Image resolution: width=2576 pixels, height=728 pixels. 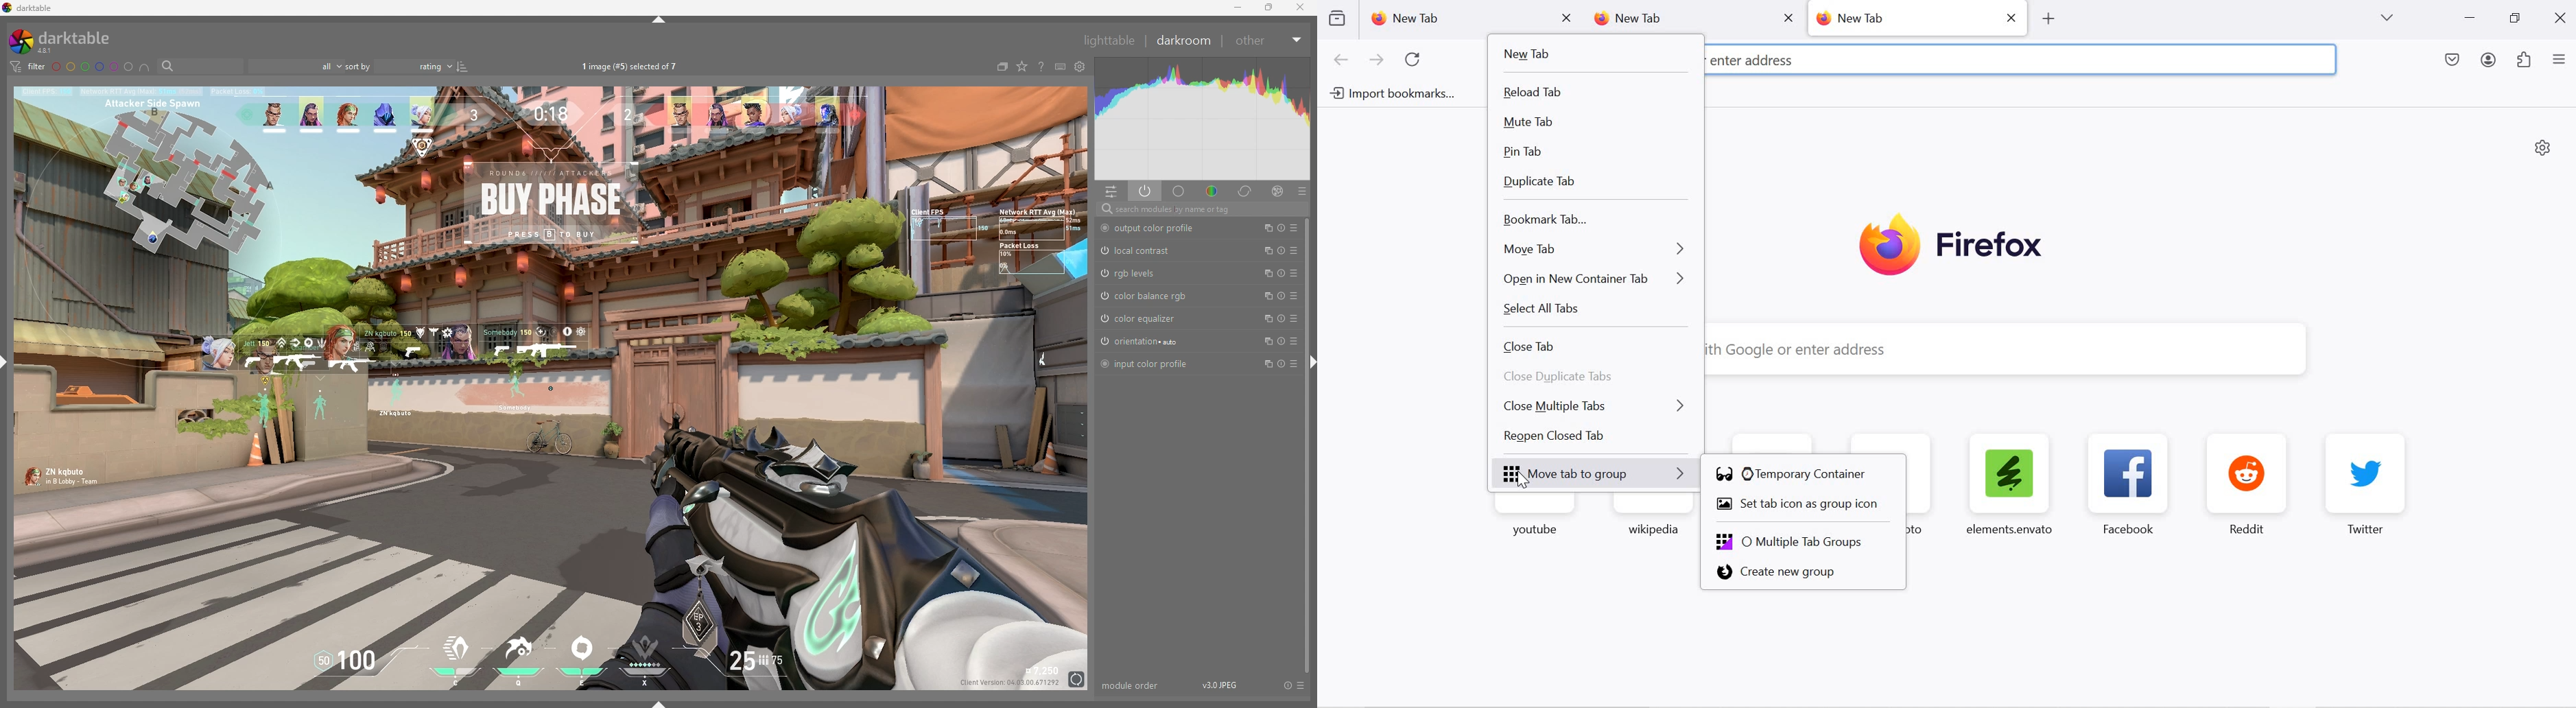 I want to click on save to pocket, so click(x=2454, y=61).